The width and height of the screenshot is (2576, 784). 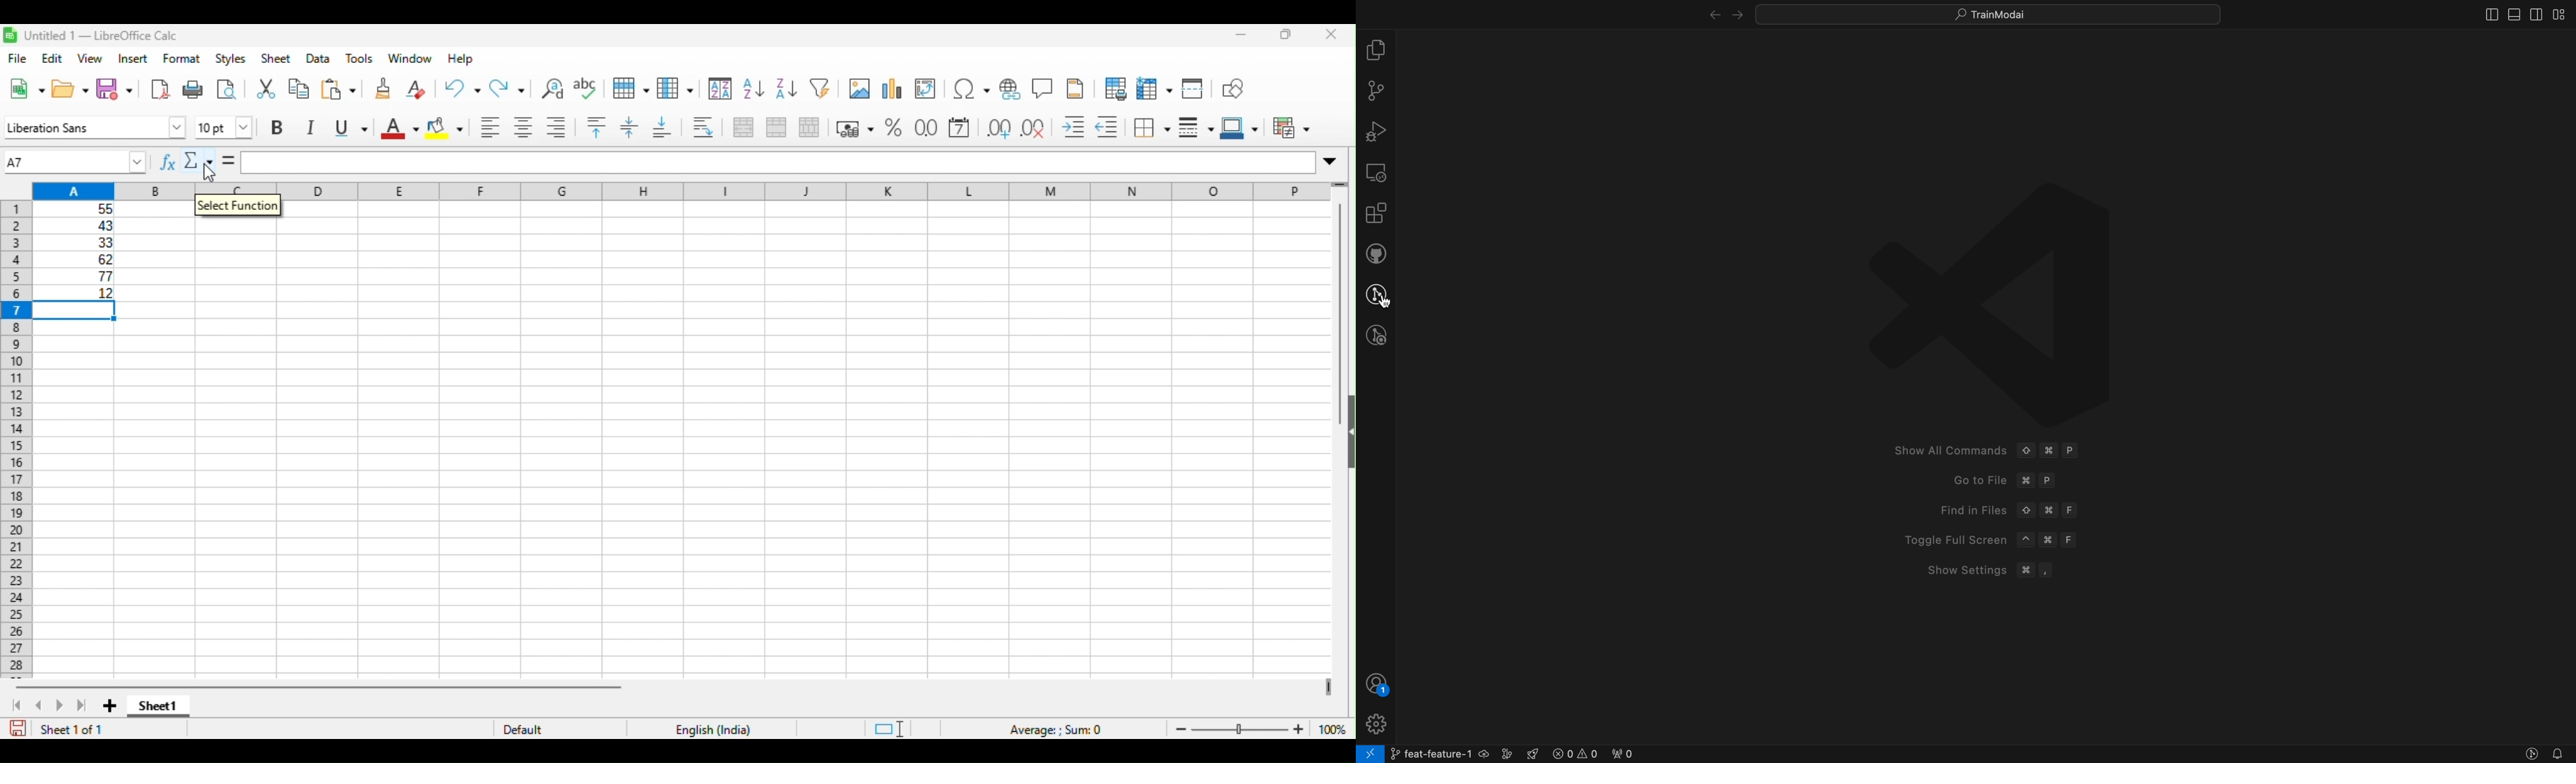 I want to click on font color, so click(x=399, y=129).